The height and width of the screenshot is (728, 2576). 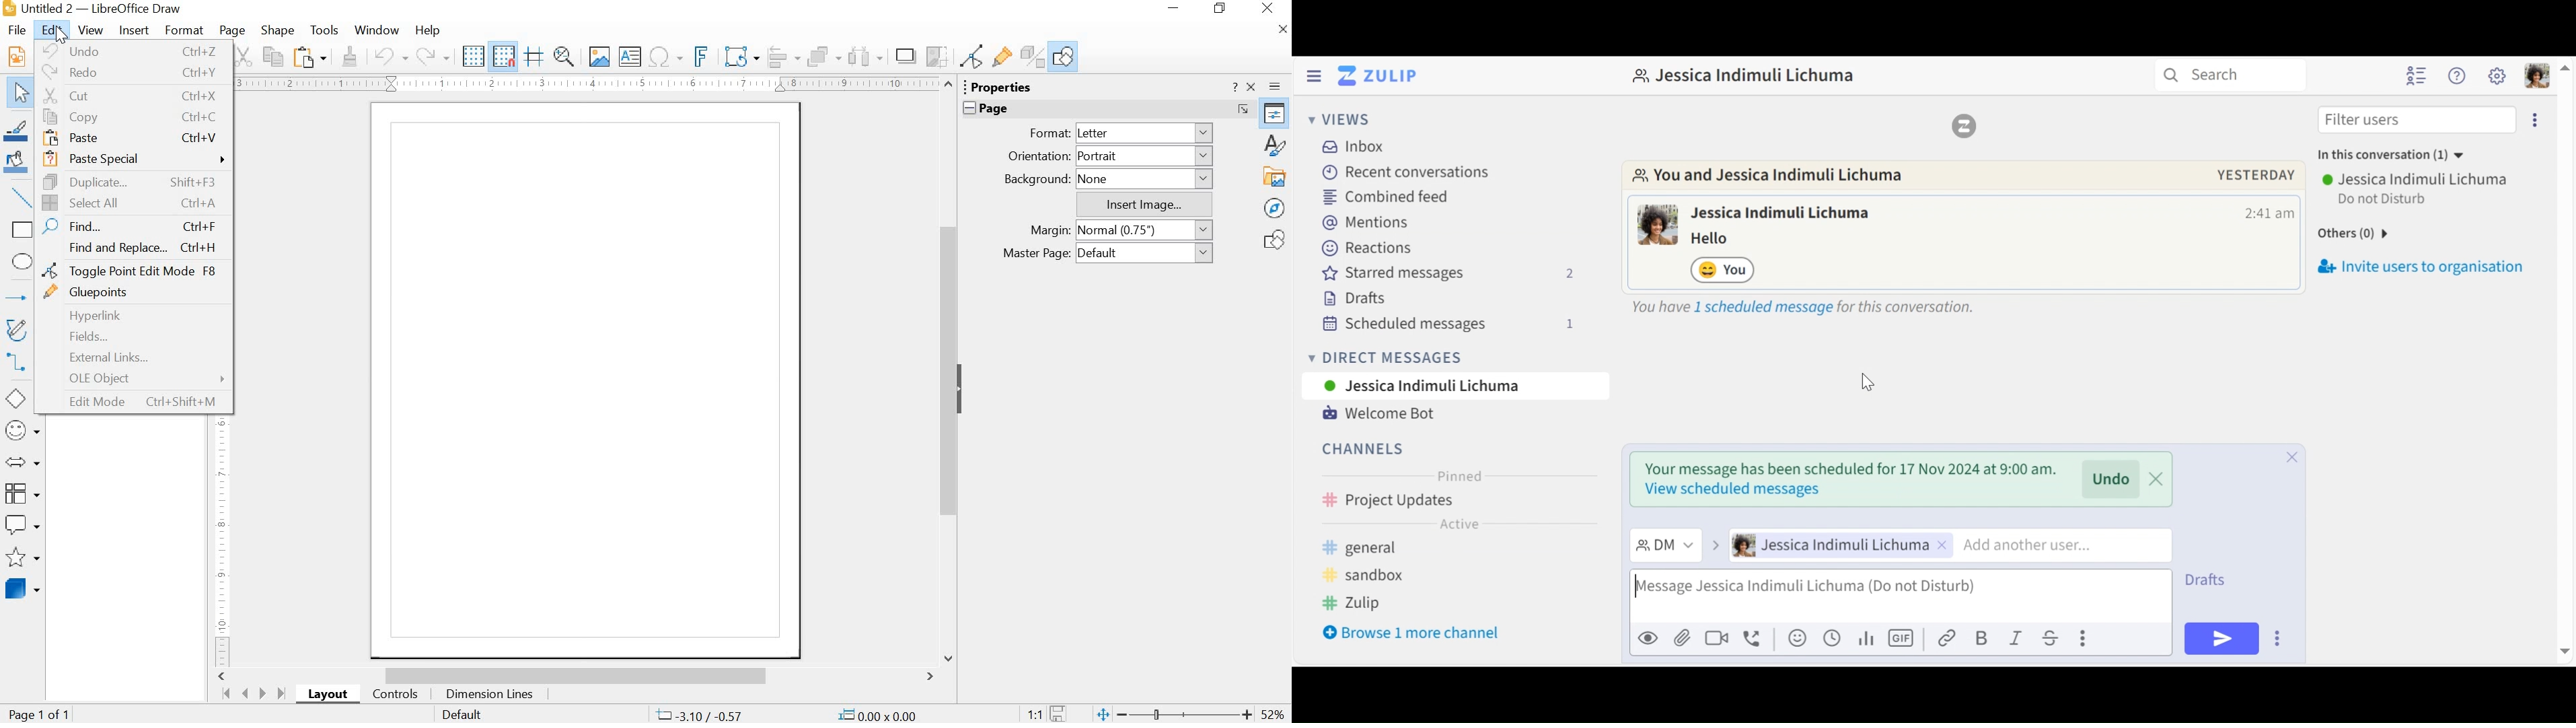 I want to click on Up, so click(x=950, y=83).